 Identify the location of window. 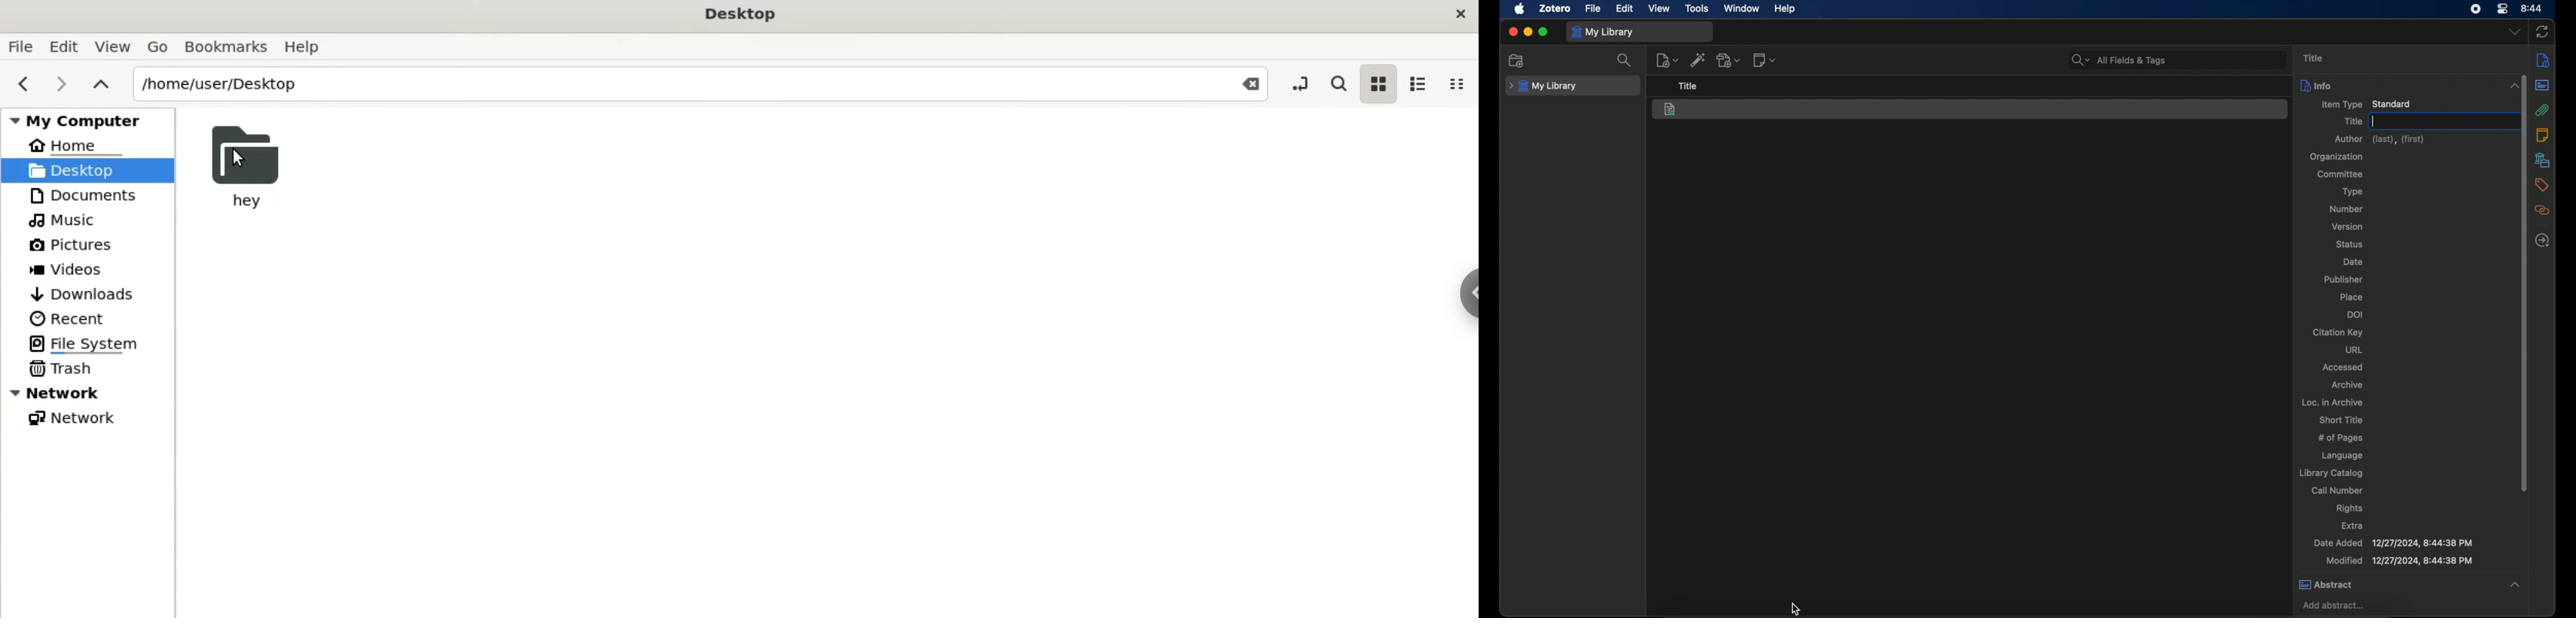
(1741, 9).